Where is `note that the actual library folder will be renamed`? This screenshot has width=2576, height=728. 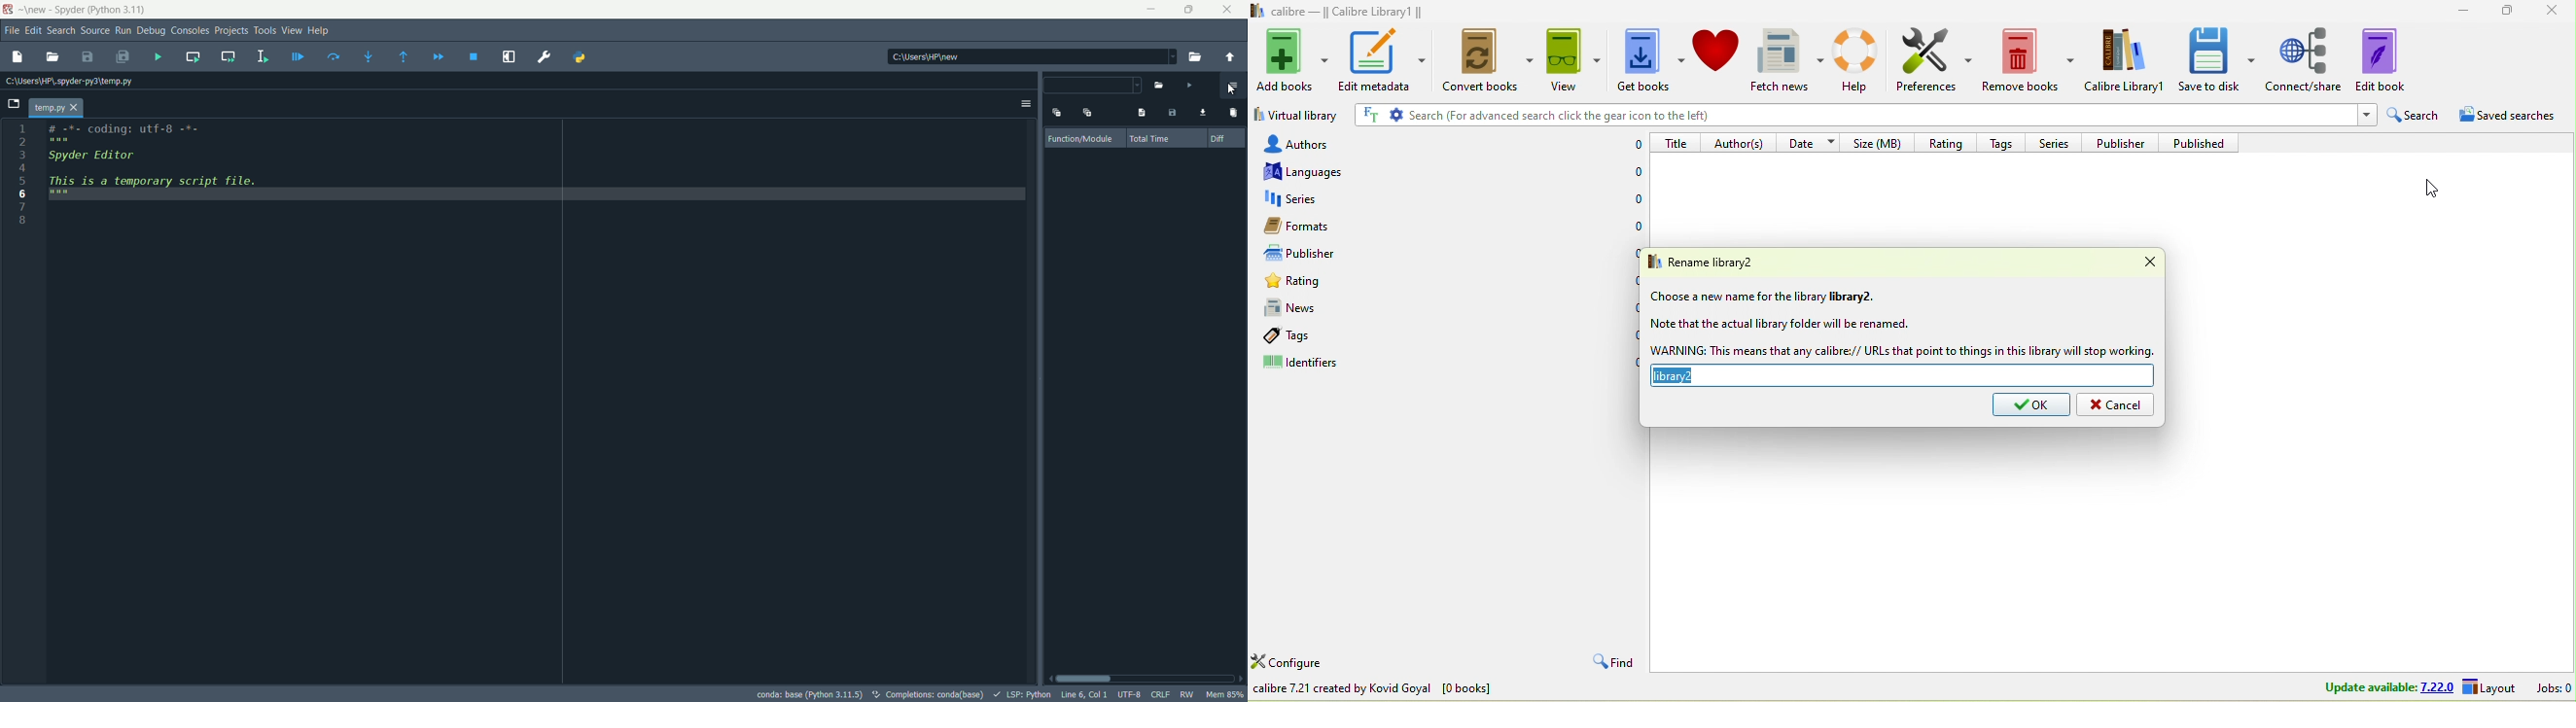 note that the actual library folder will be renamed is located at coordinates (1780, 325).